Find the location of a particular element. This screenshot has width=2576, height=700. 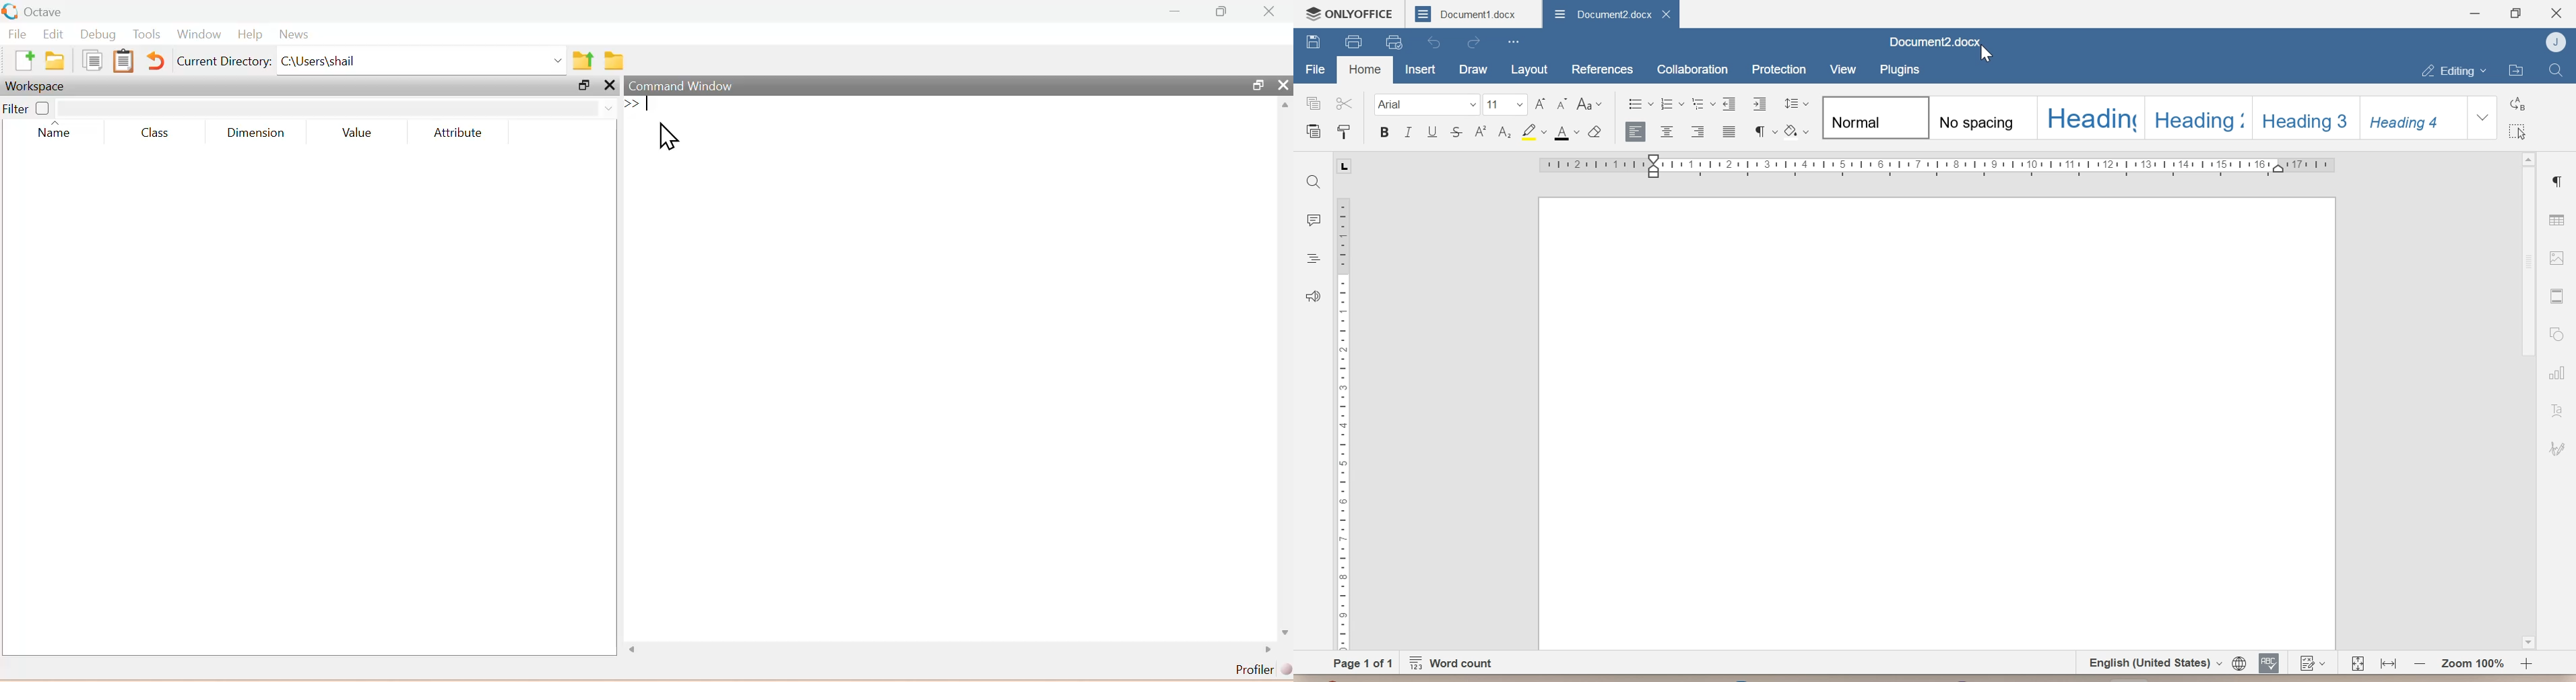

Zoom is located at coordinates (2471, 663).